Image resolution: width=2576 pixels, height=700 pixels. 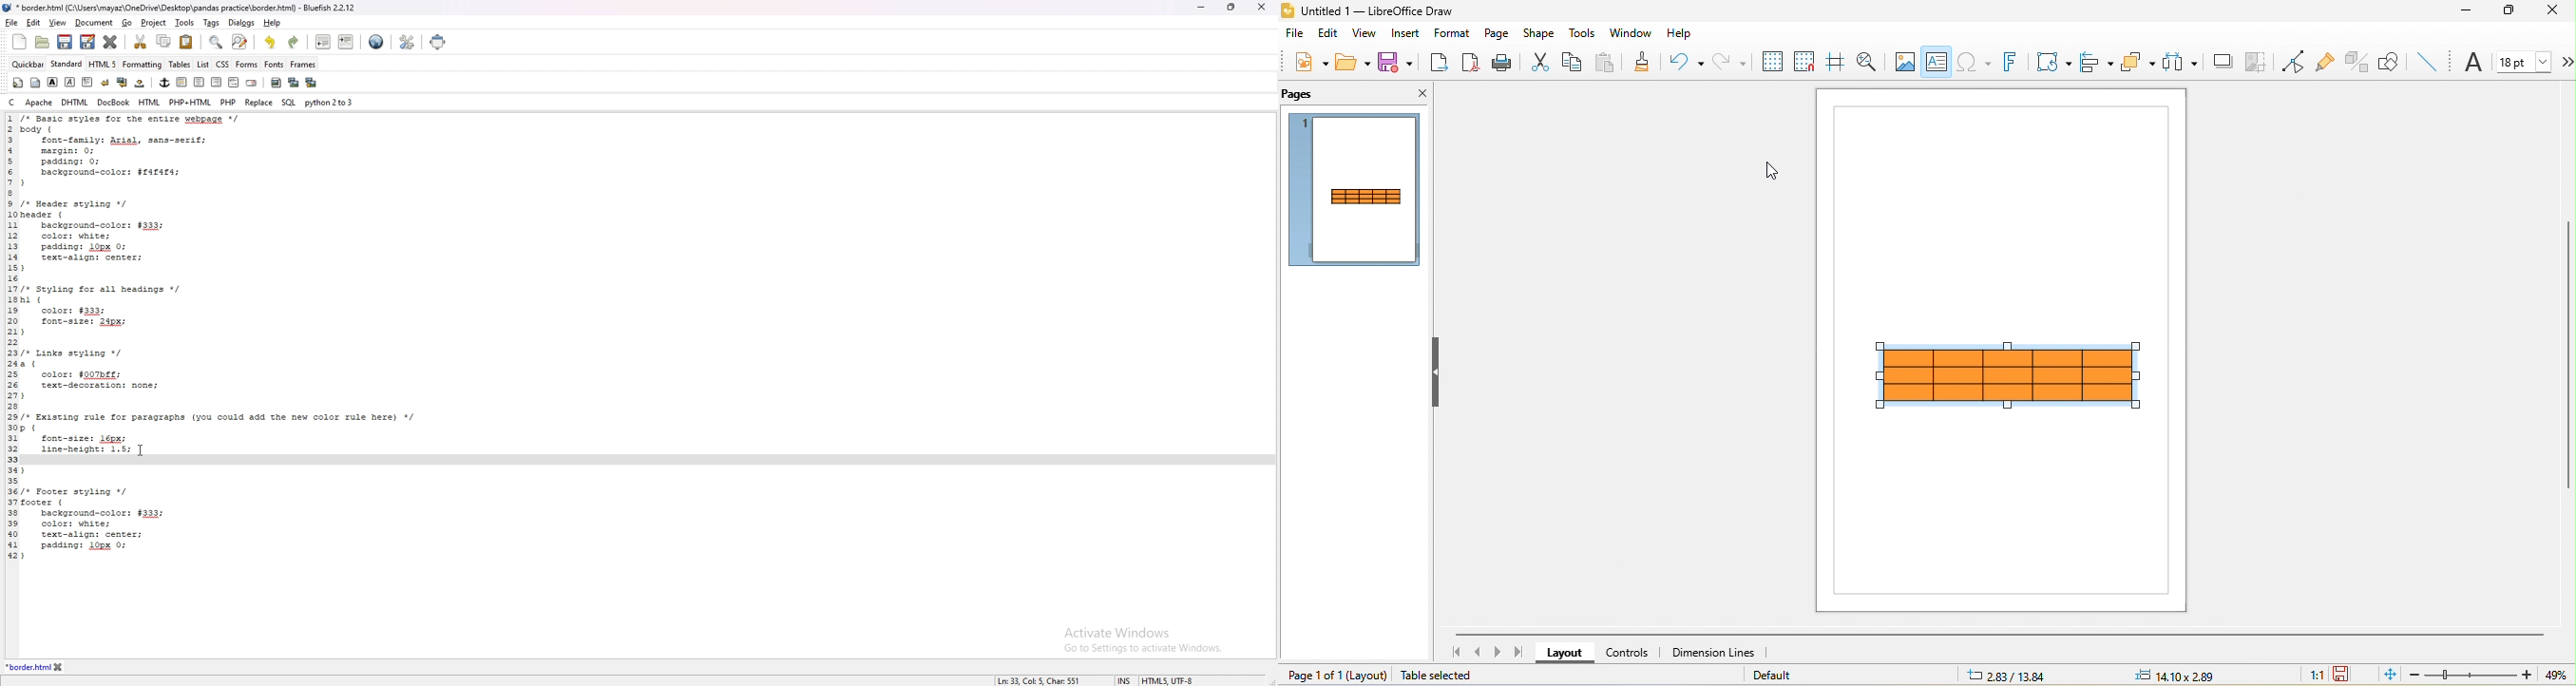 What do you see at coordinates (2514, 14) in the screenshot?
I see `maximize` at bounding box center [2514, 14].